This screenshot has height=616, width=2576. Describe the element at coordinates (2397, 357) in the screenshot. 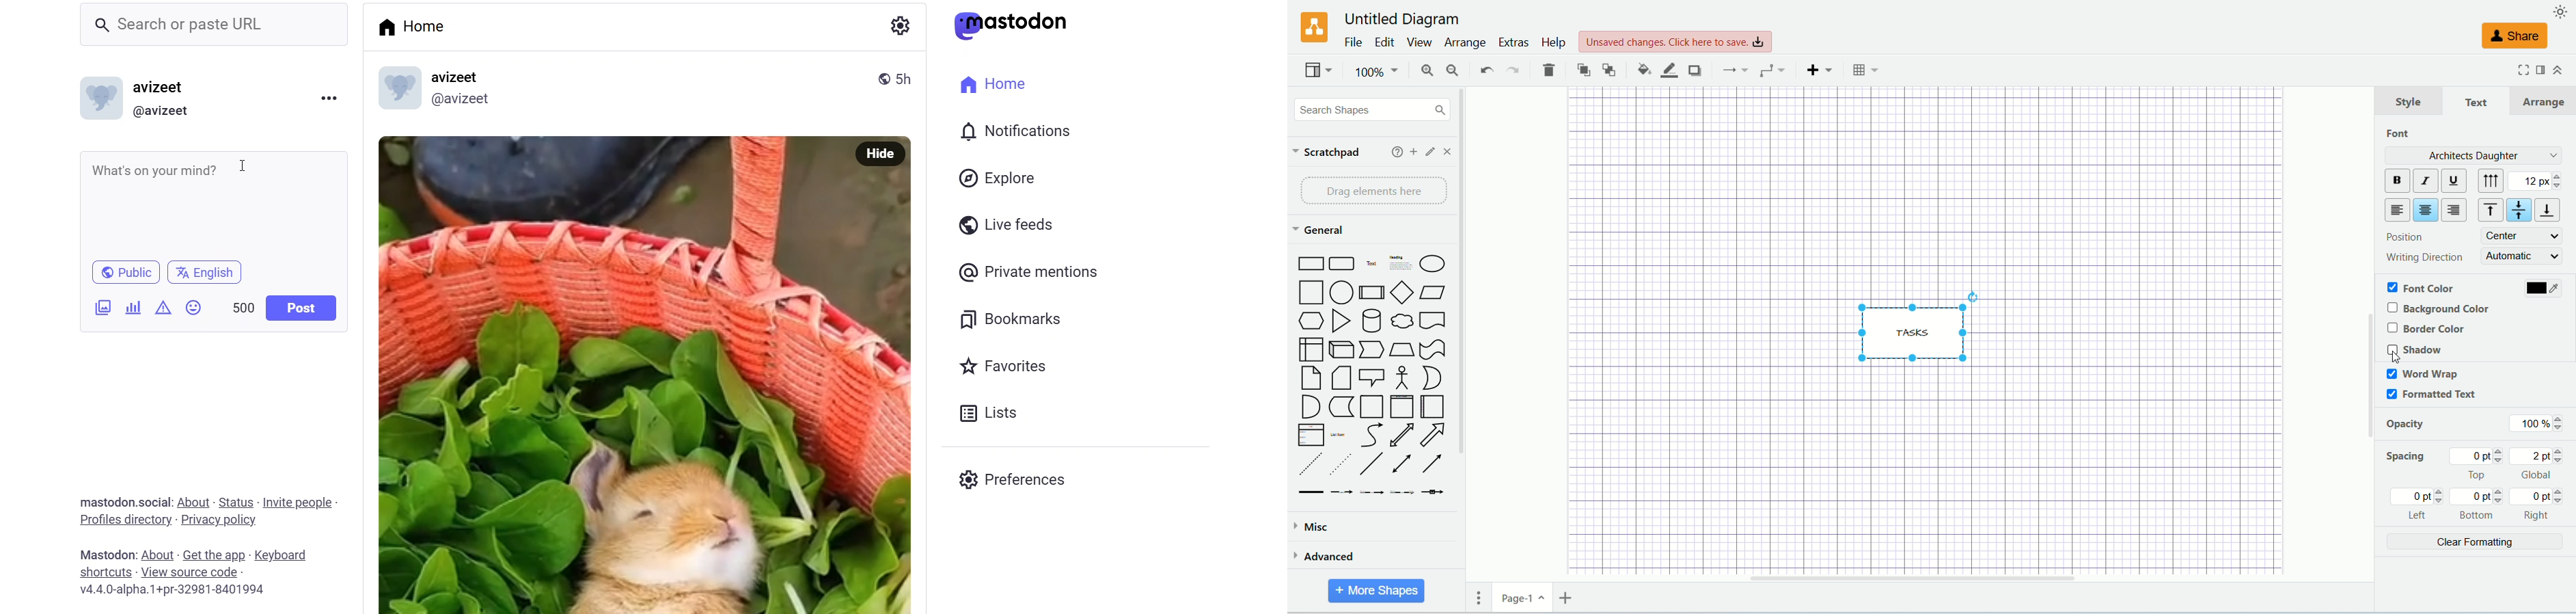

I see `Cursor` at that location.